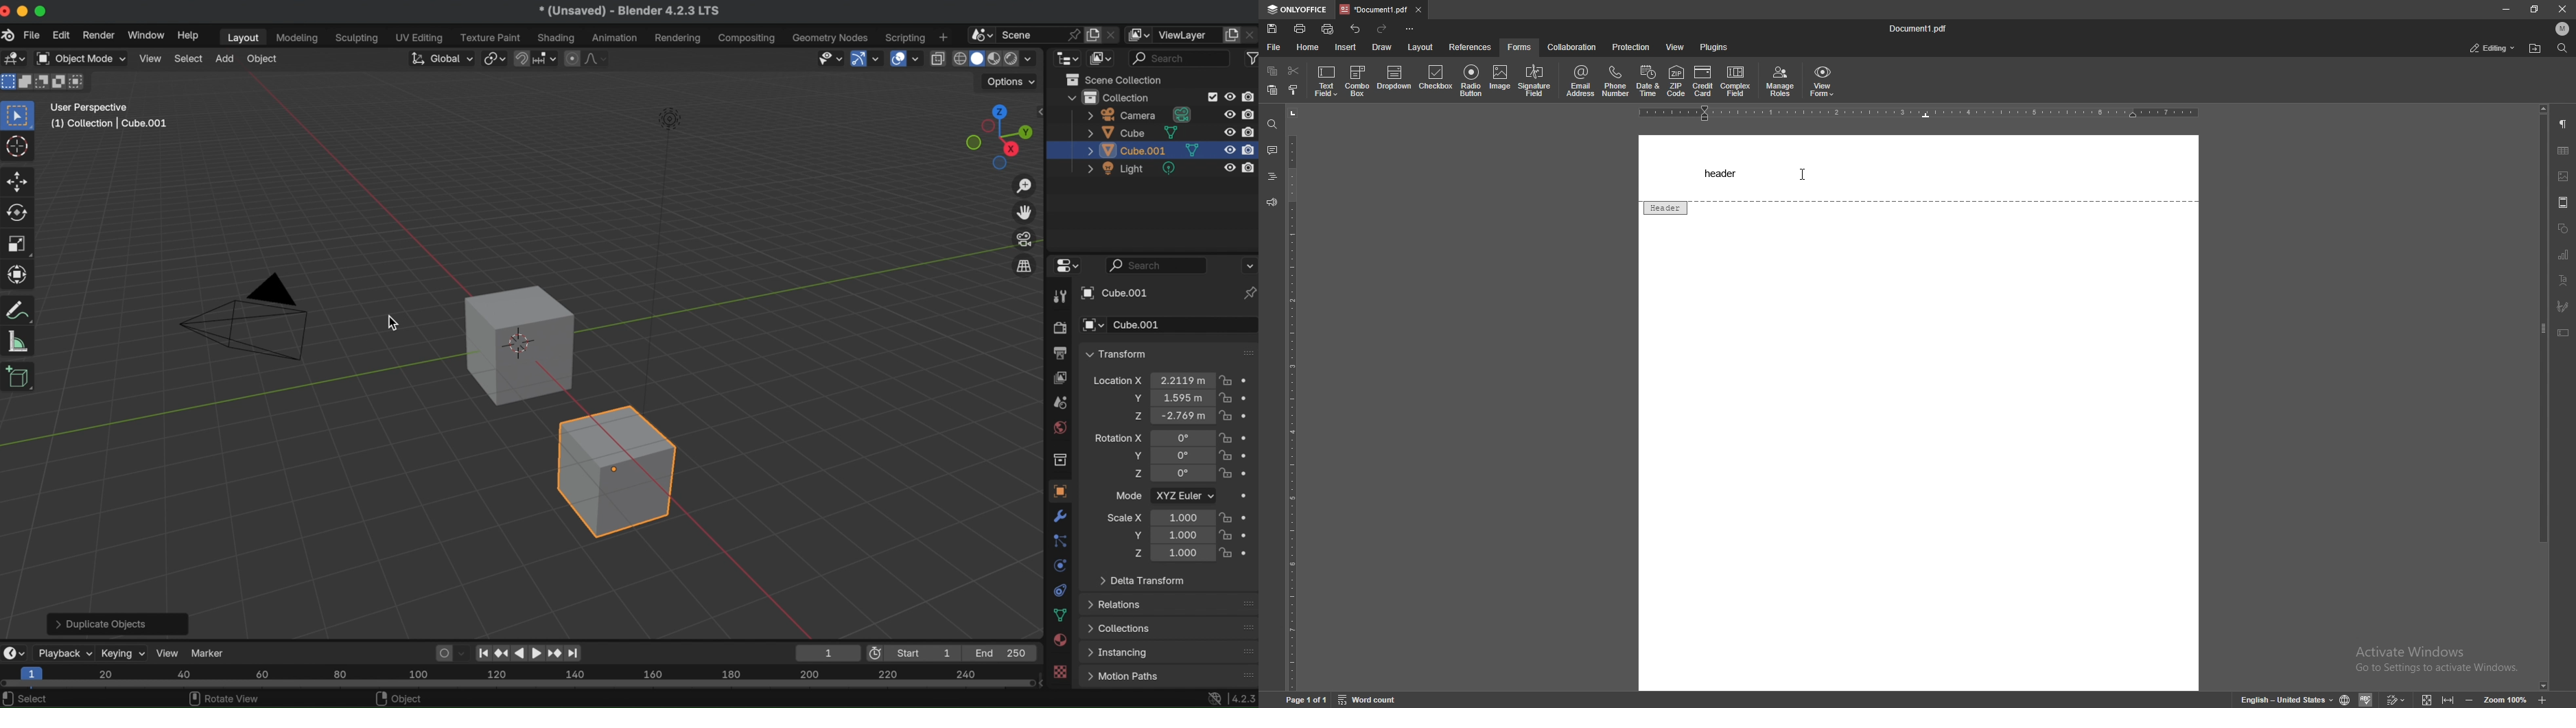 This screenshot has height=728, width=2576. Describe the element at coordinates (1058, 298) in the screenshot. I see `tool` at that location.